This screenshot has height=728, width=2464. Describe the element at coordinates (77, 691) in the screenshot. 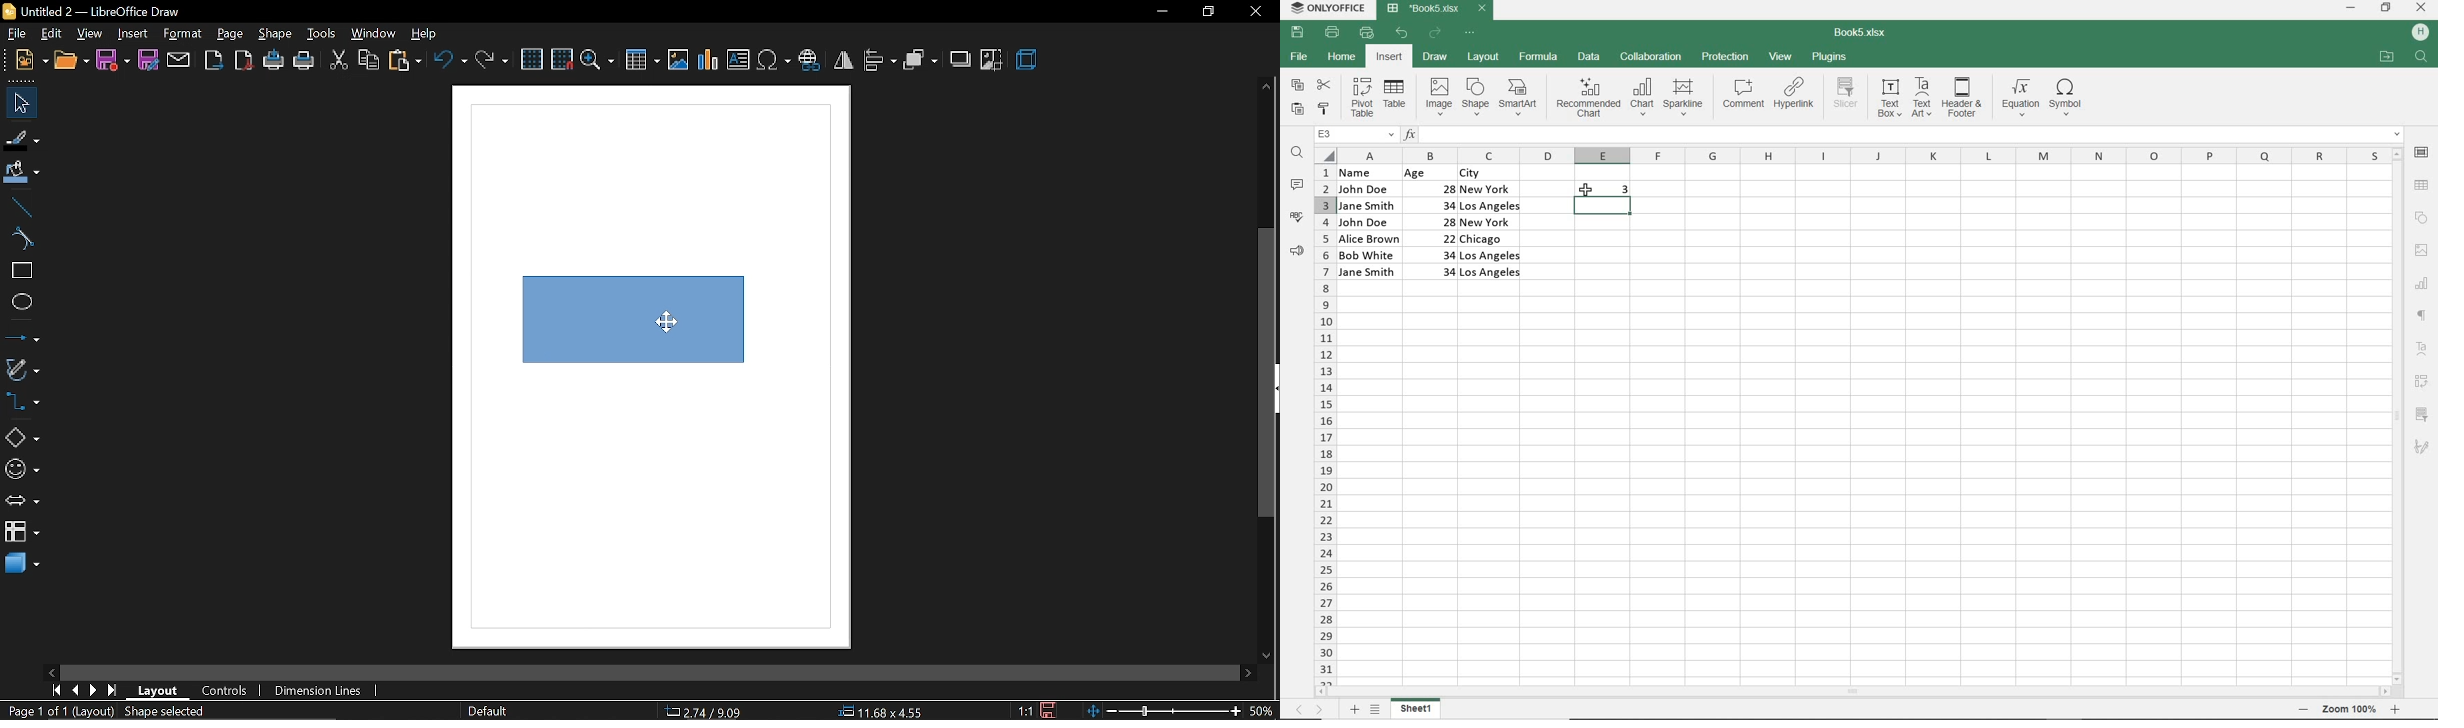

I see `previous page` at that location.